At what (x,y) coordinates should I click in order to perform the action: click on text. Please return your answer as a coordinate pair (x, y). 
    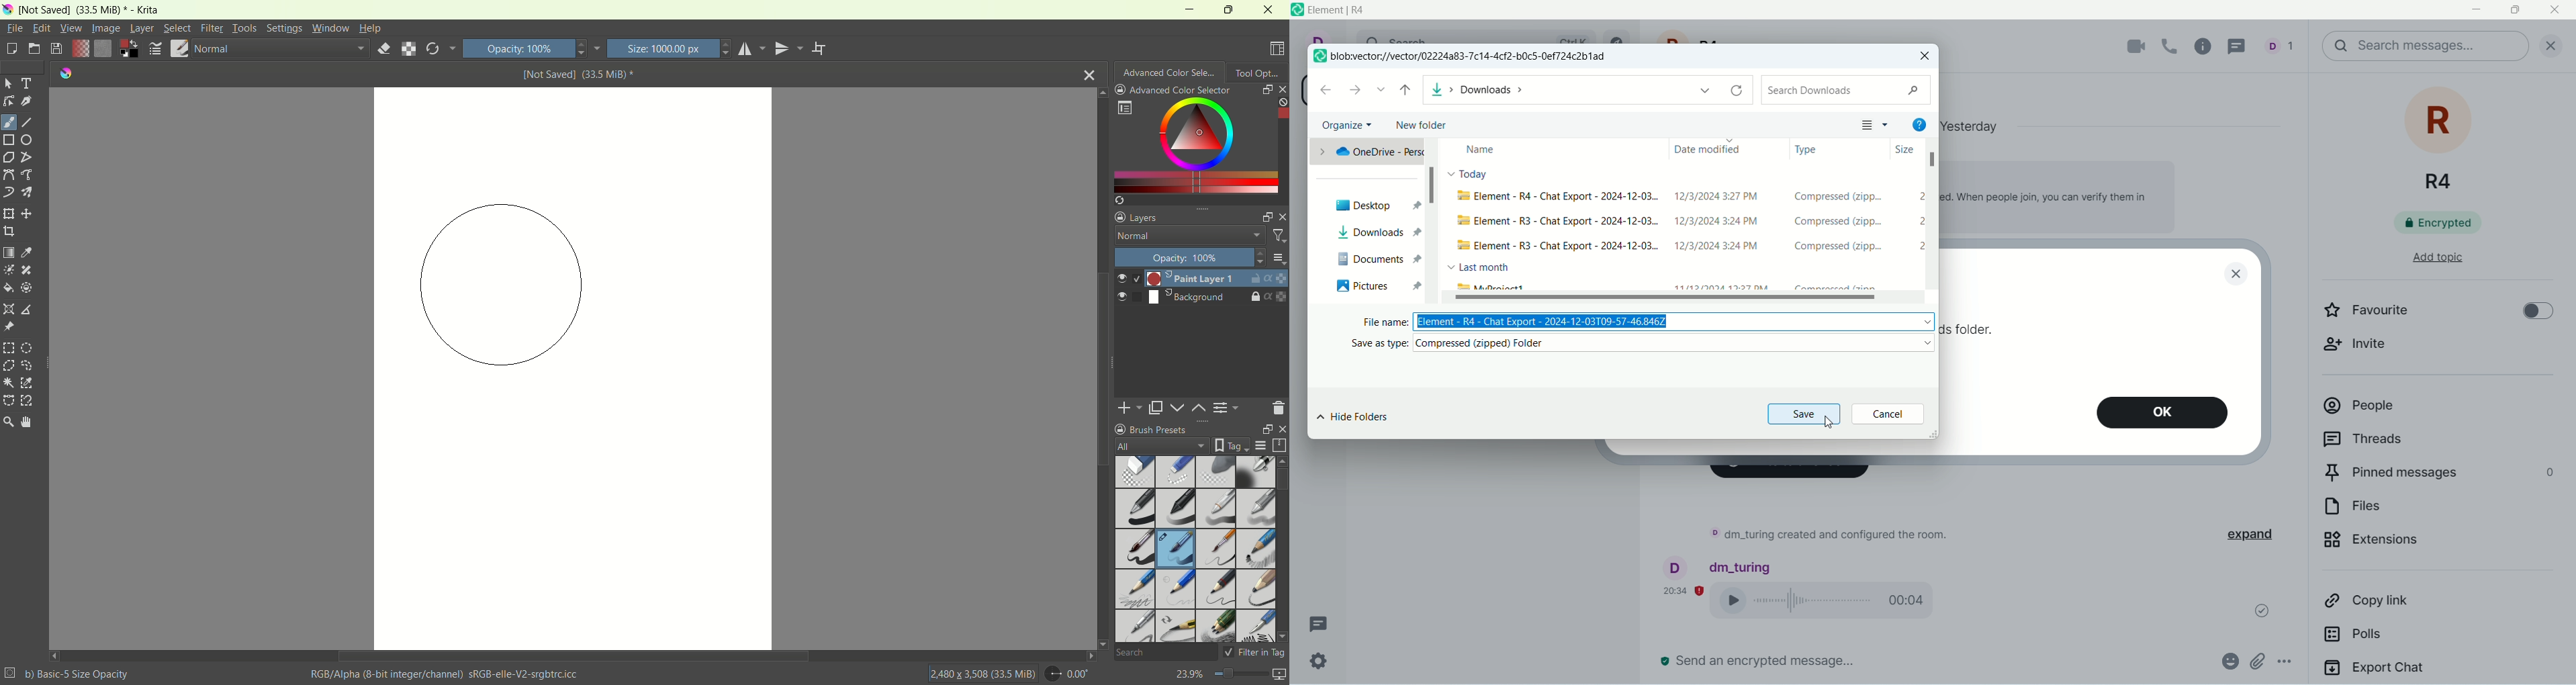
    Looking at the image, I should click on (28, 83).